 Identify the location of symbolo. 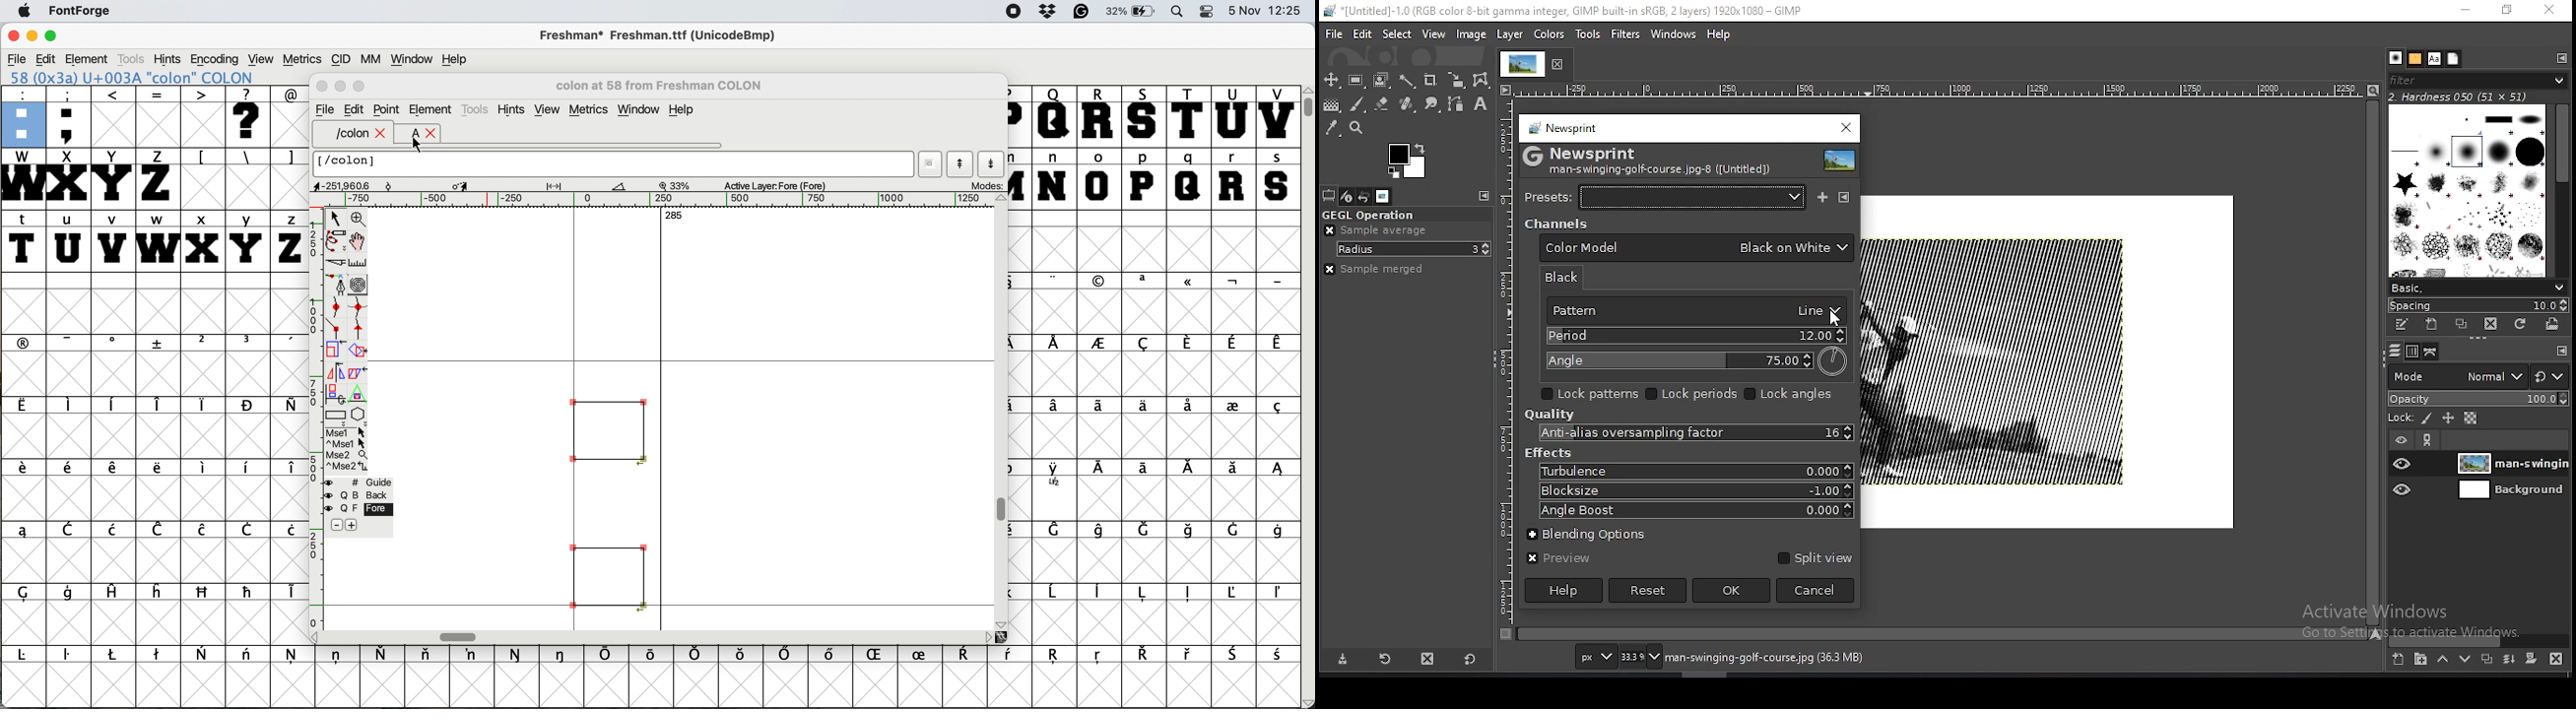
(204, 468).